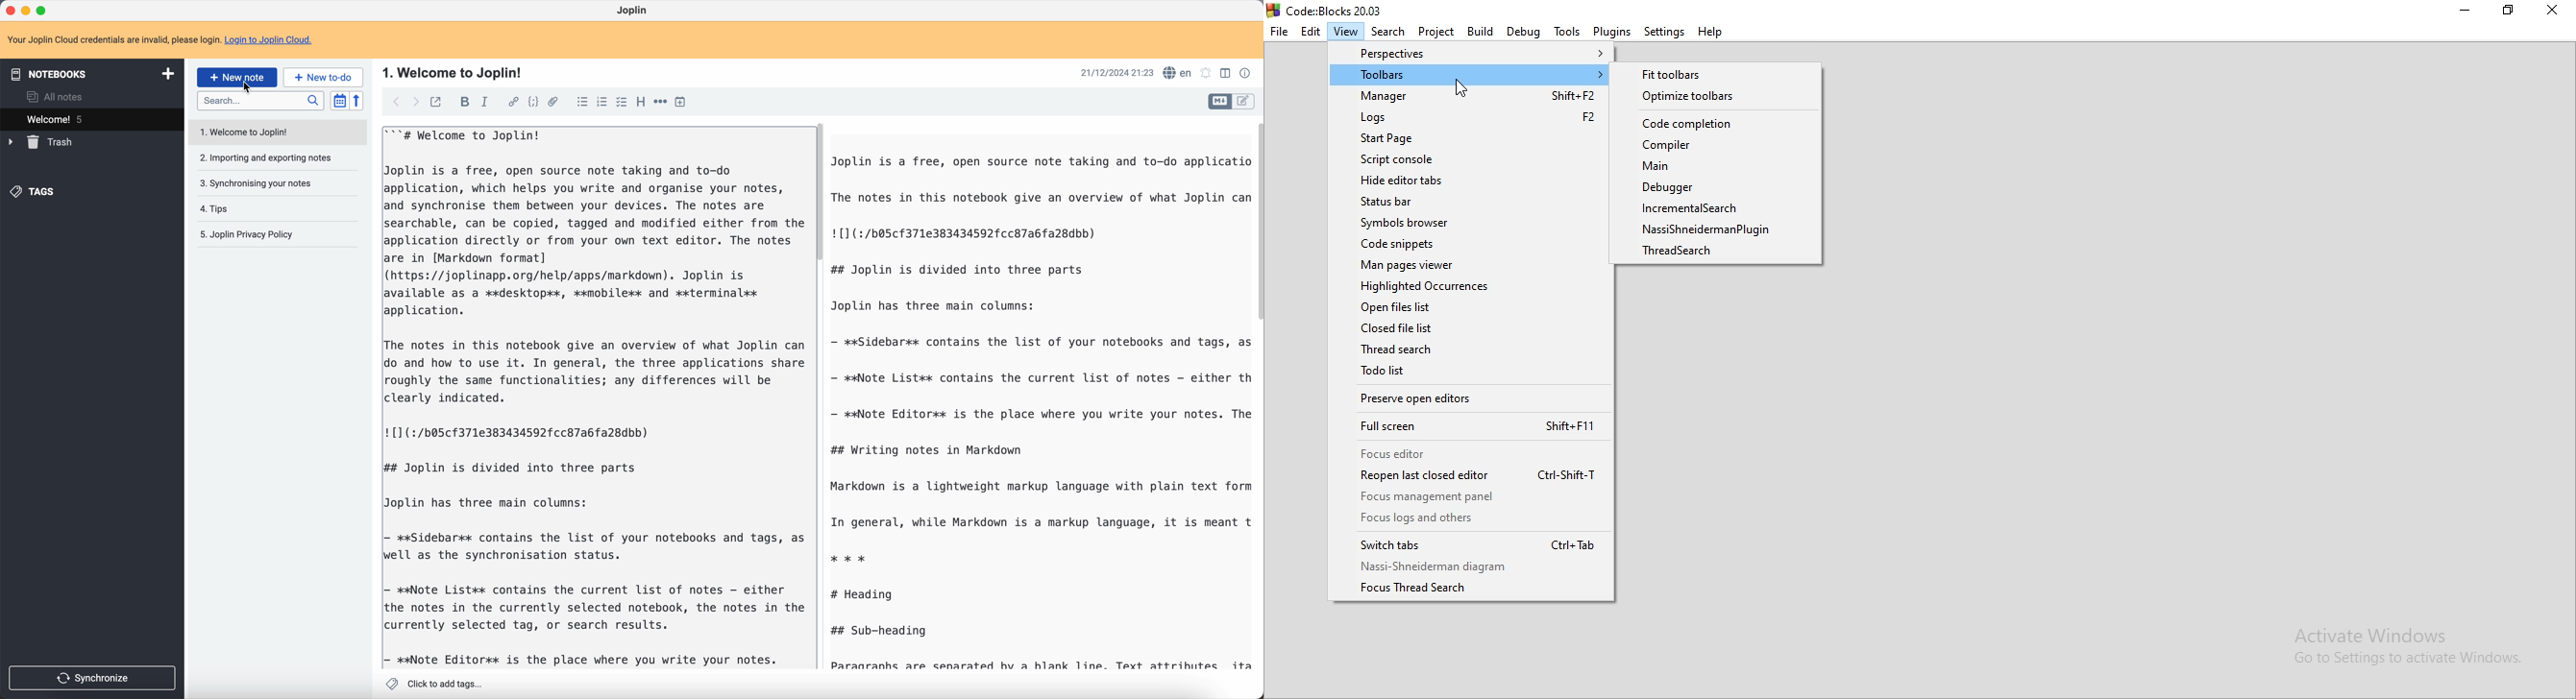 This screenshot has height=700, width=2576. I want to click on body text, so click(1038, 409).